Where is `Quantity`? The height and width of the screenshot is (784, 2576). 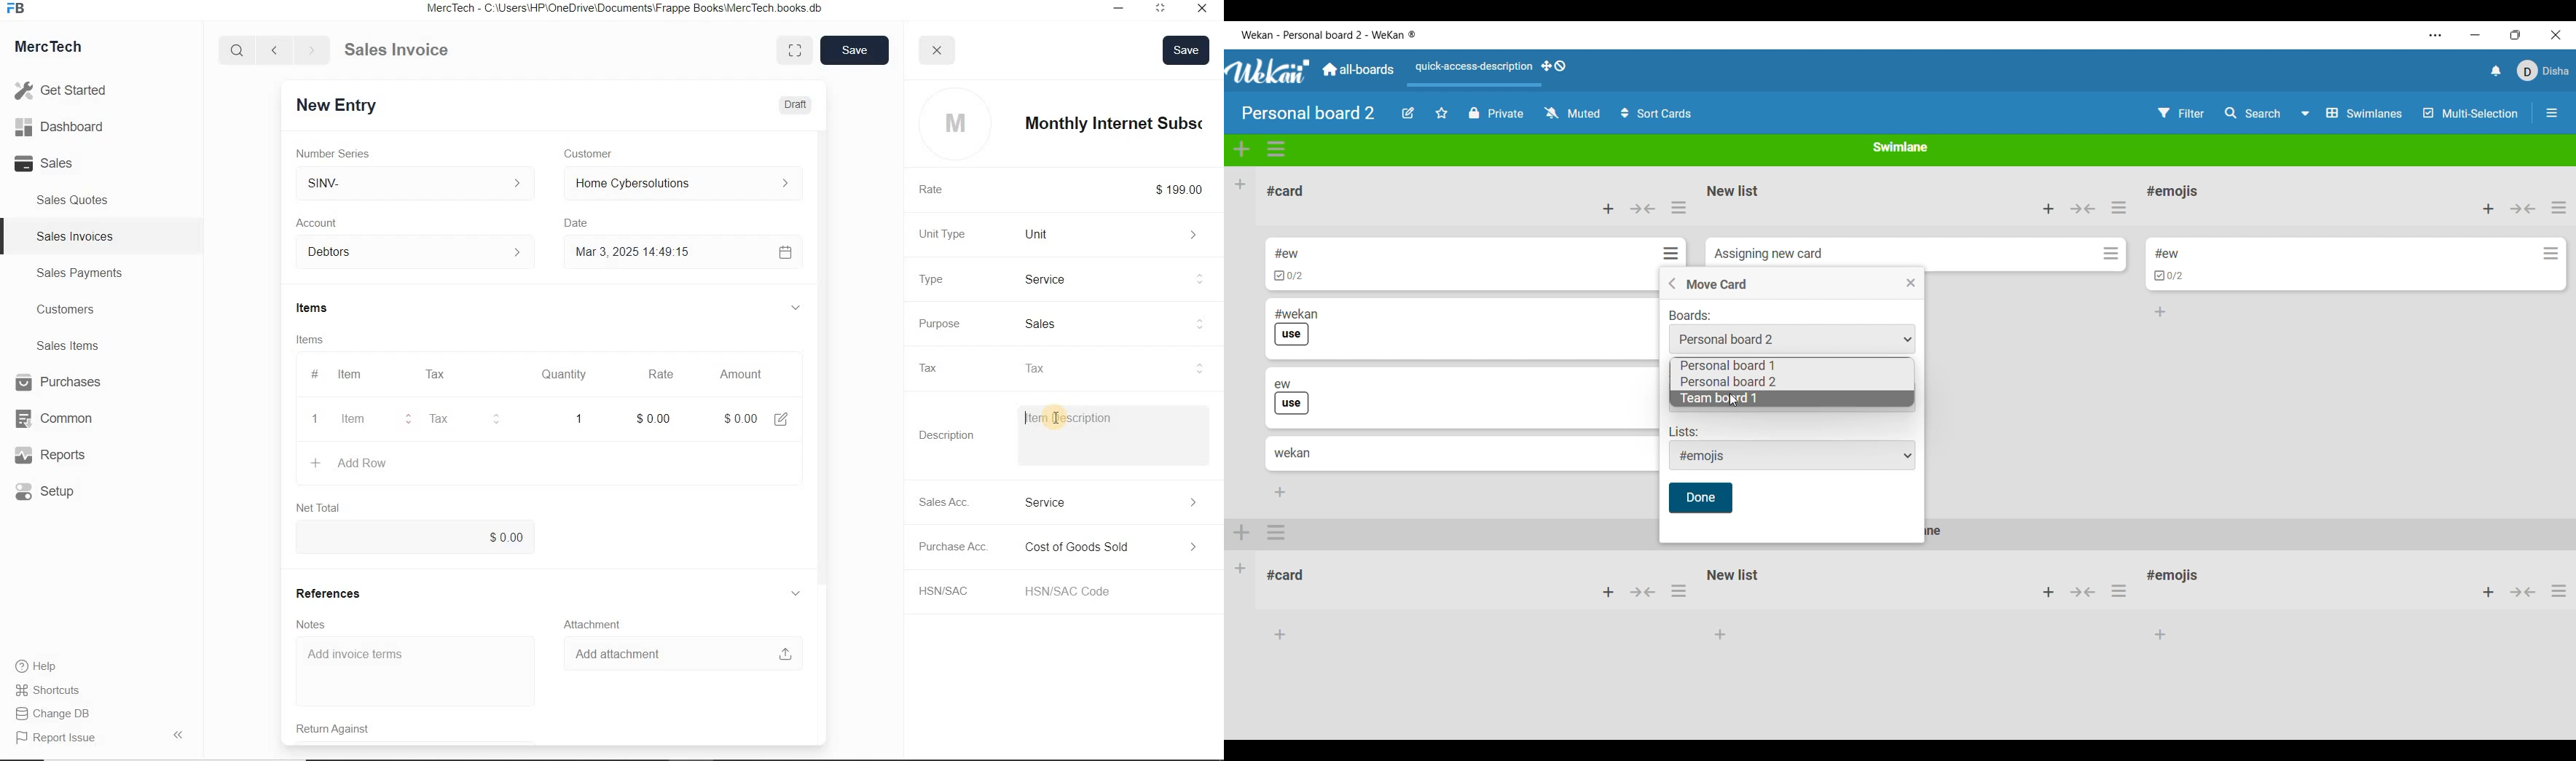 Quantity is located at coordinates (565, 375).